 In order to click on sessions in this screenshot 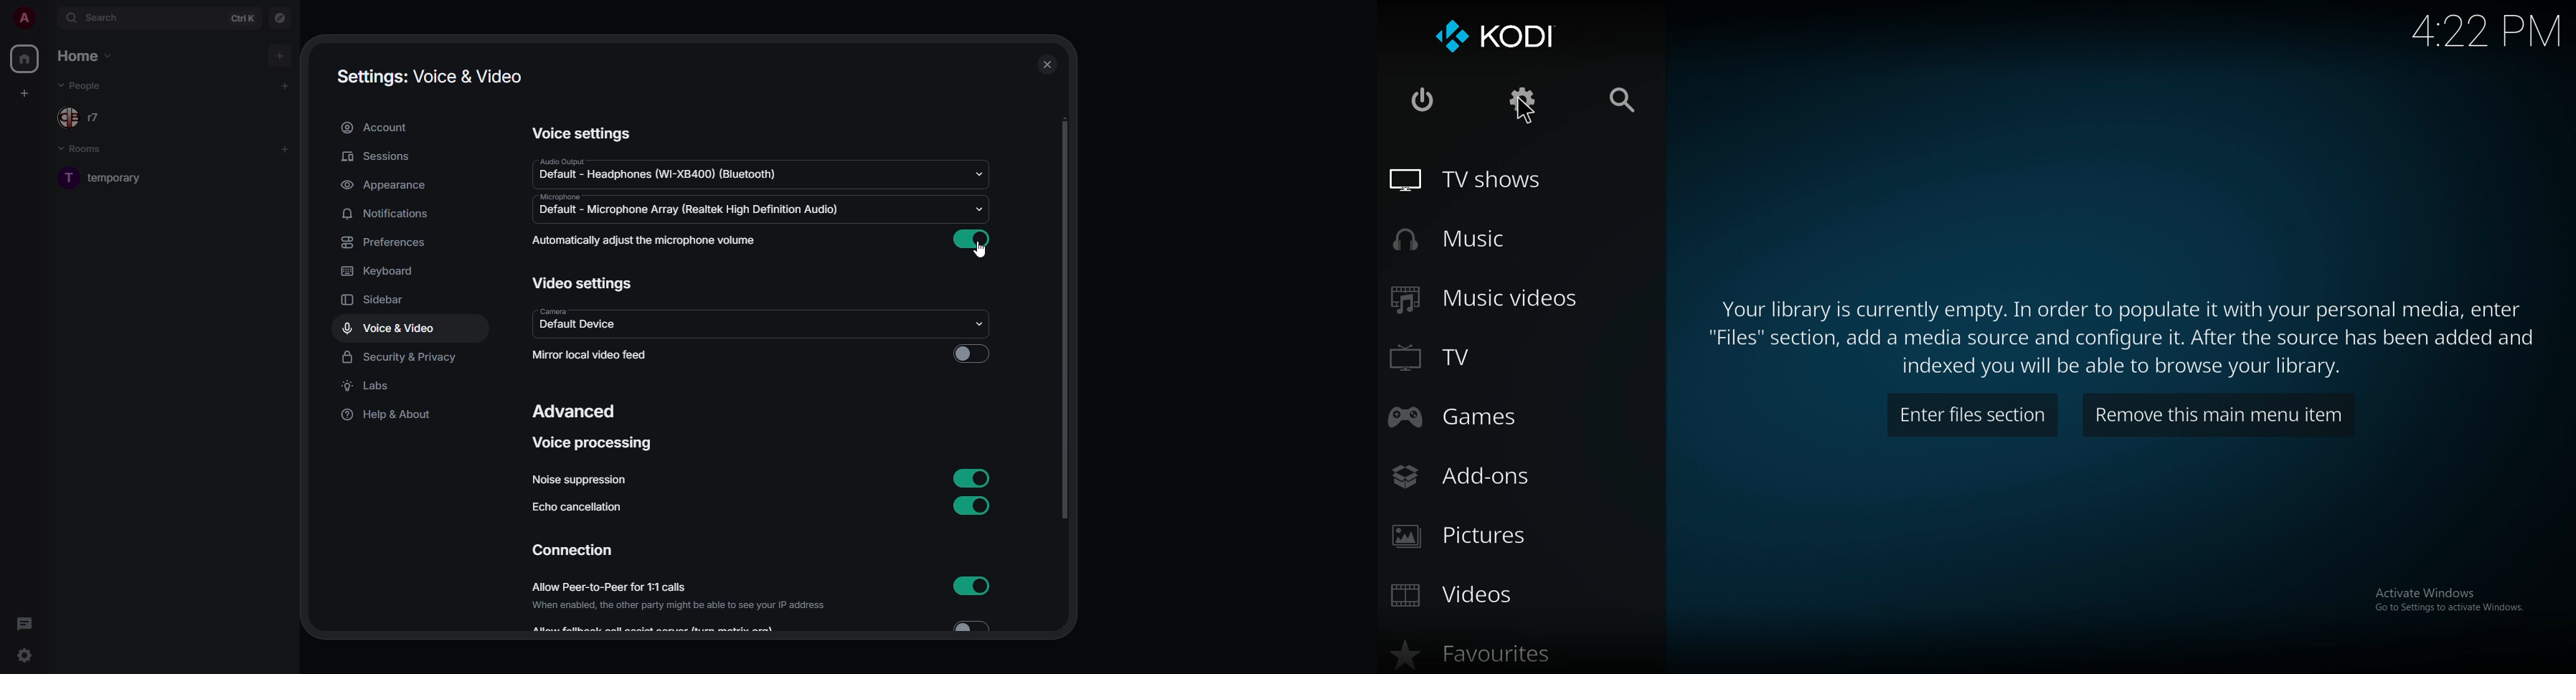, I will do `click(377, 156)`.